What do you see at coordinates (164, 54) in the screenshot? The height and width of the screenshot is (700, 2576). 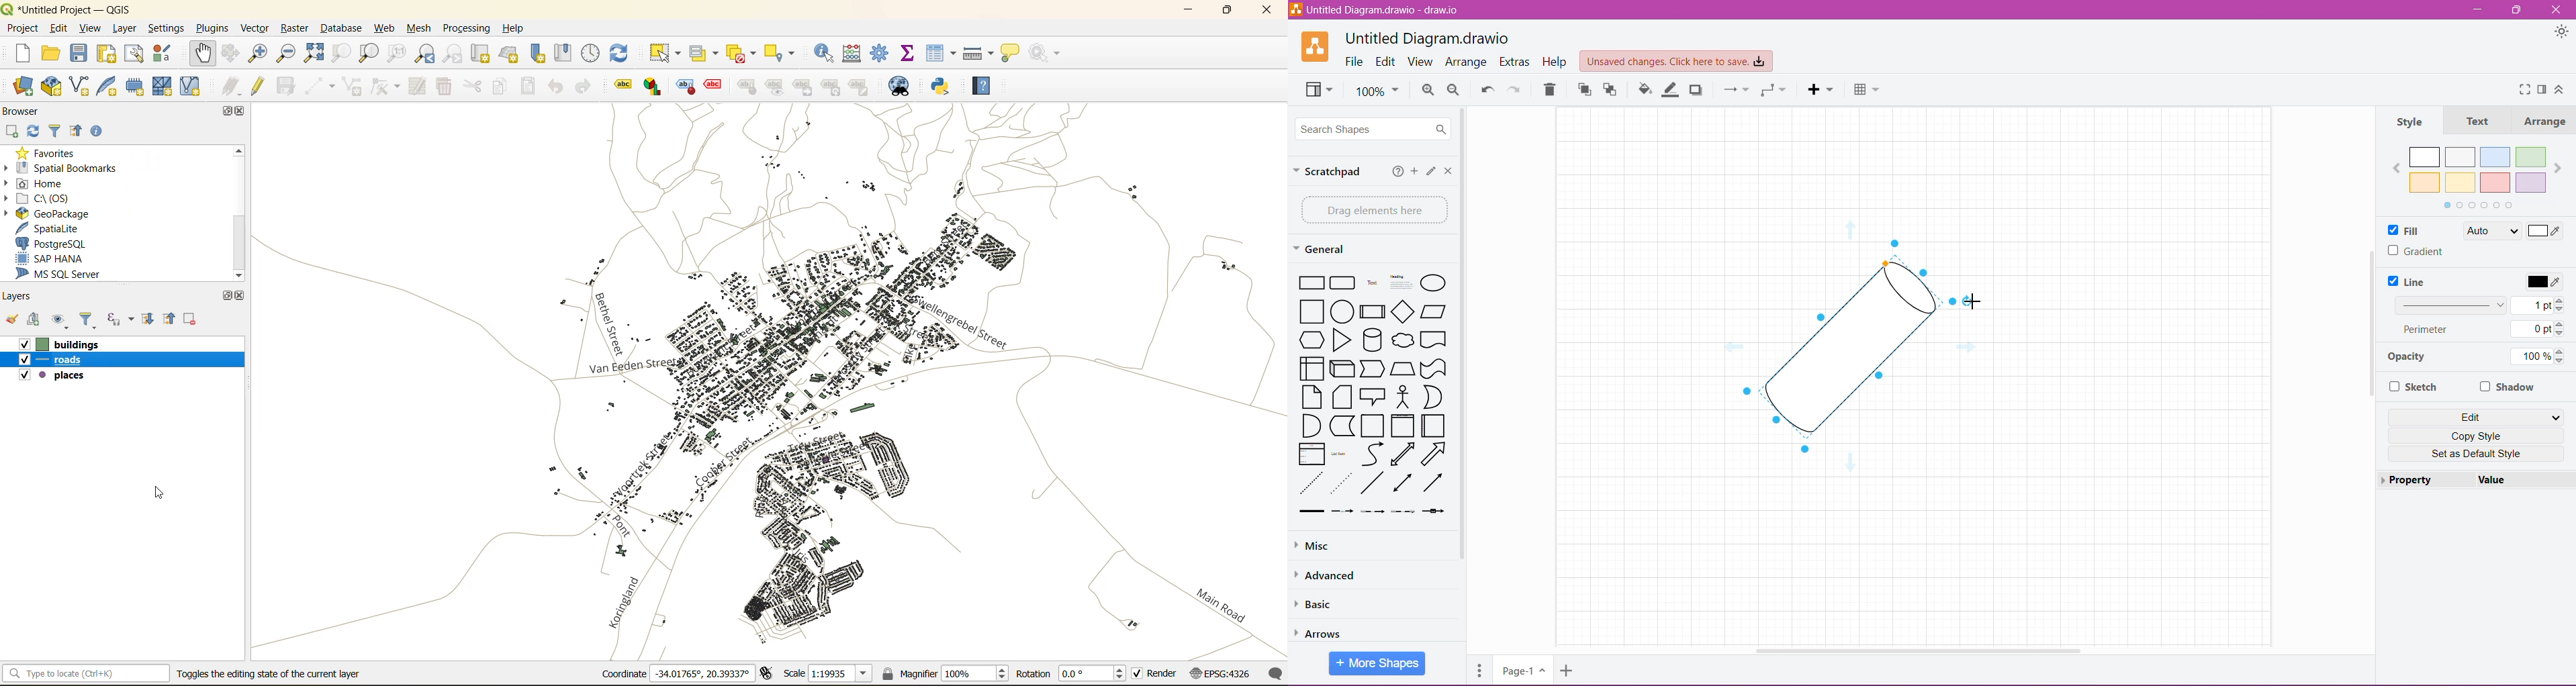 I see `style manager` at bounding box center [164, 54].